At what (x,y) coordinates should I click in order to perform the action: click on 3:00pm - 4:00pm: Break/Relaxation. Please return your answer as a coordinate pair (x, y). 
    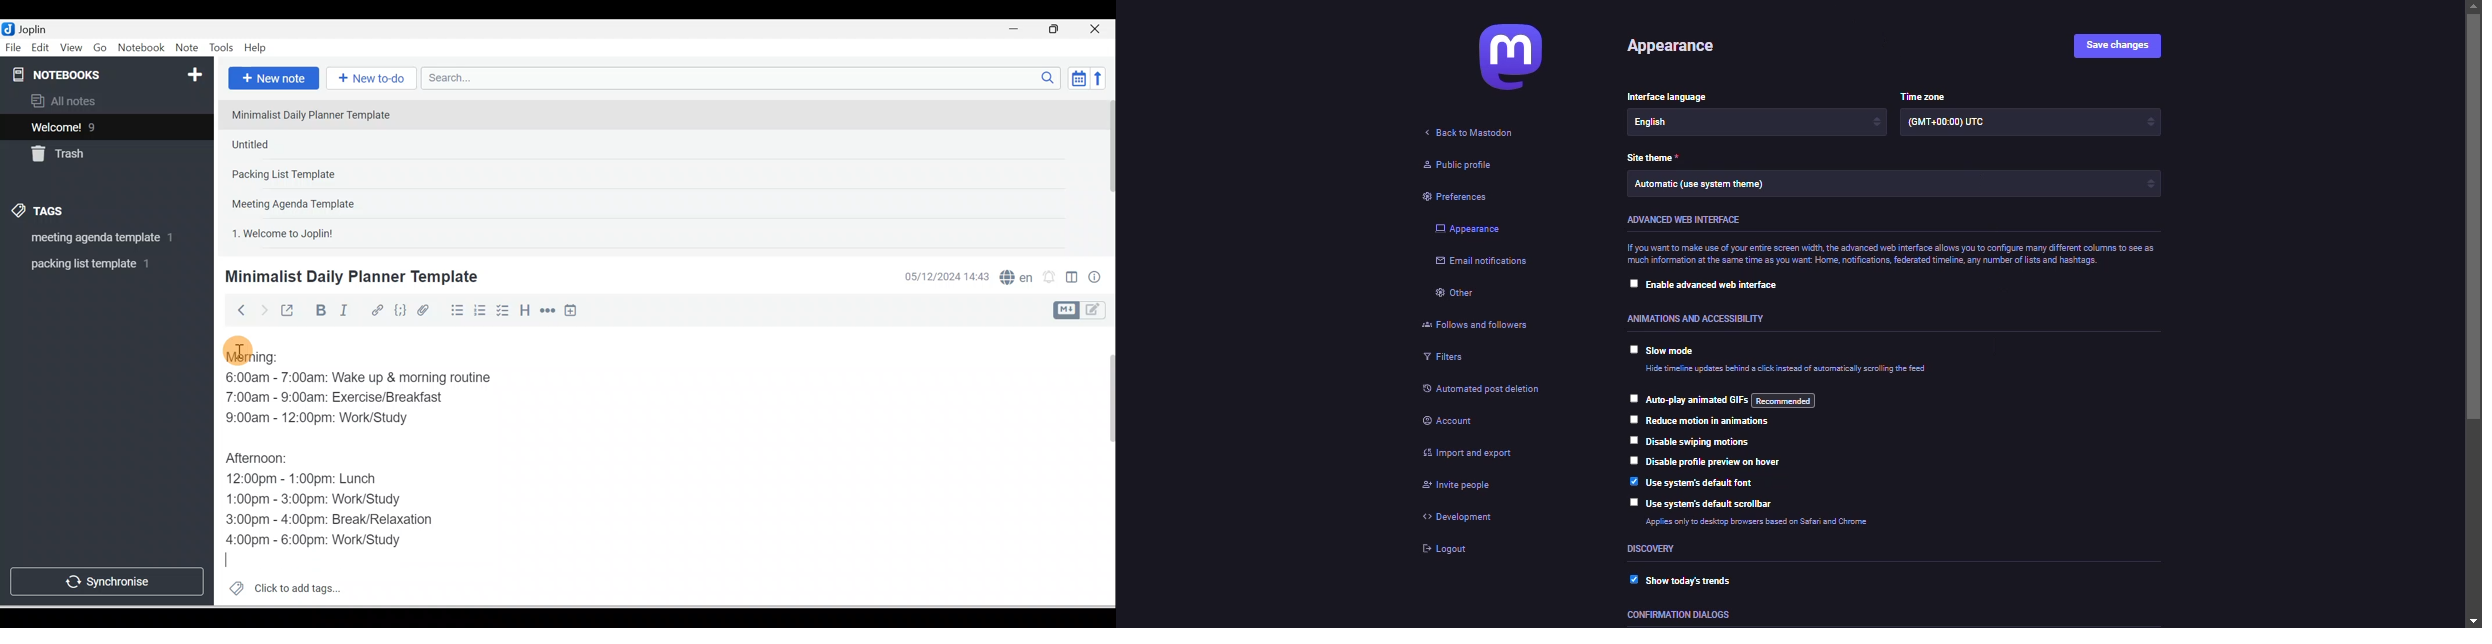
    Looking at the image, I should click on (354, 521).